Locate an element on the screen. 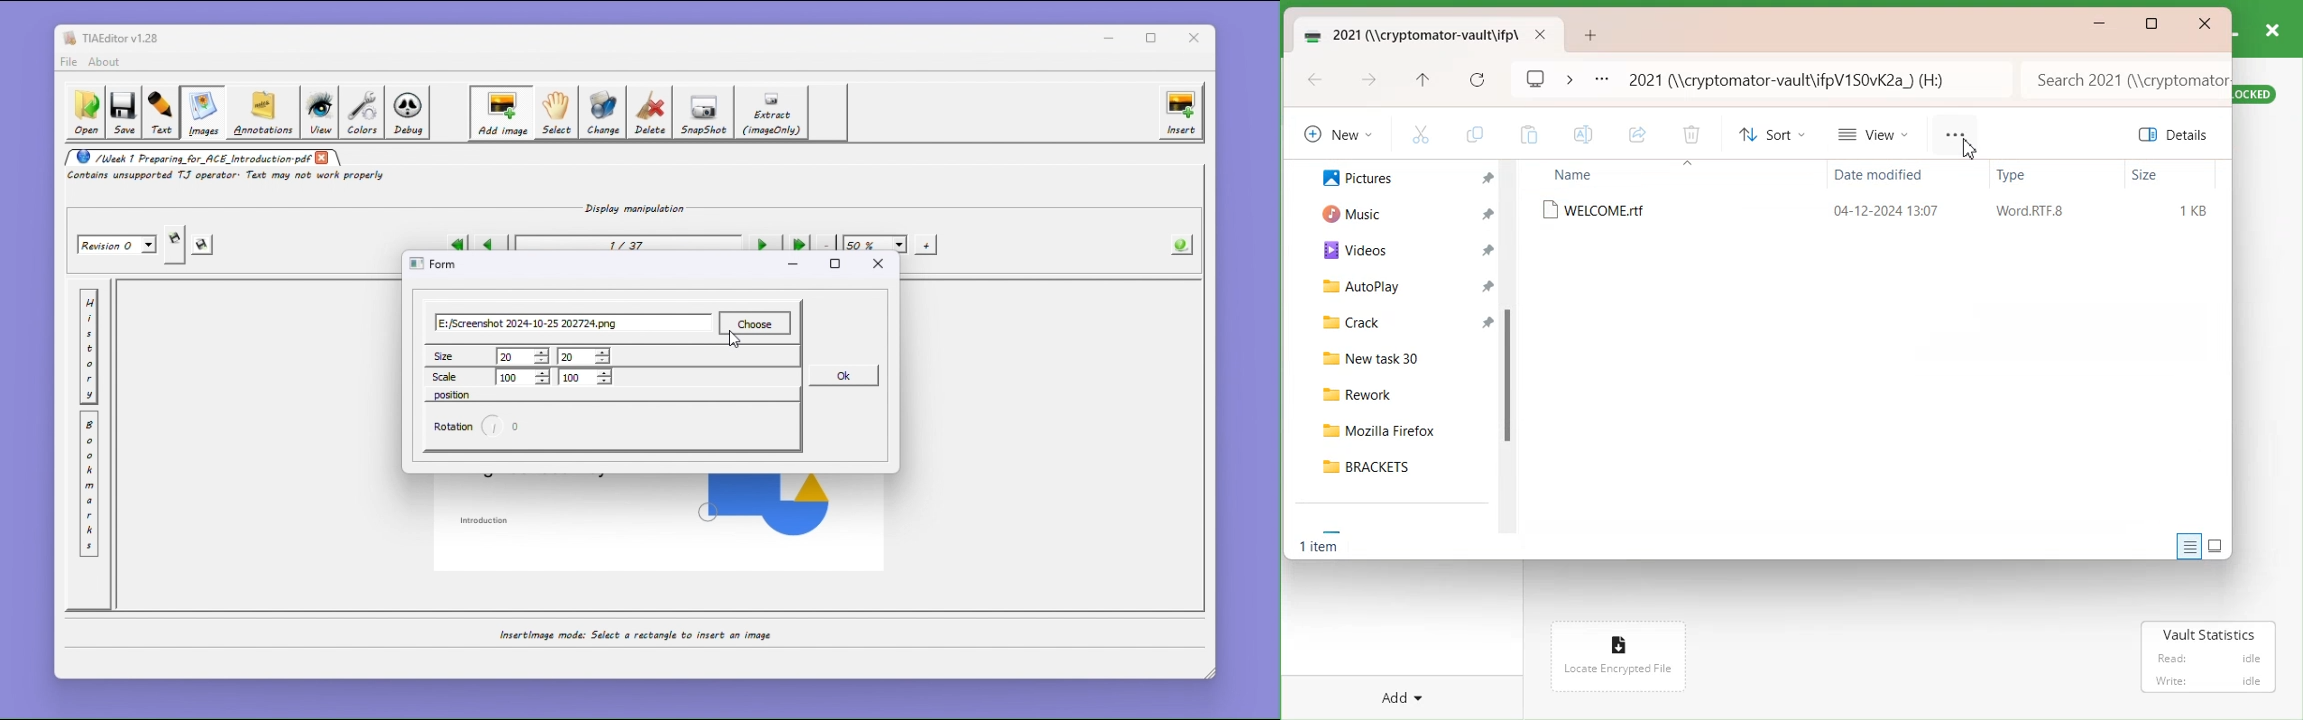   is located at coordinates (1488, 214).